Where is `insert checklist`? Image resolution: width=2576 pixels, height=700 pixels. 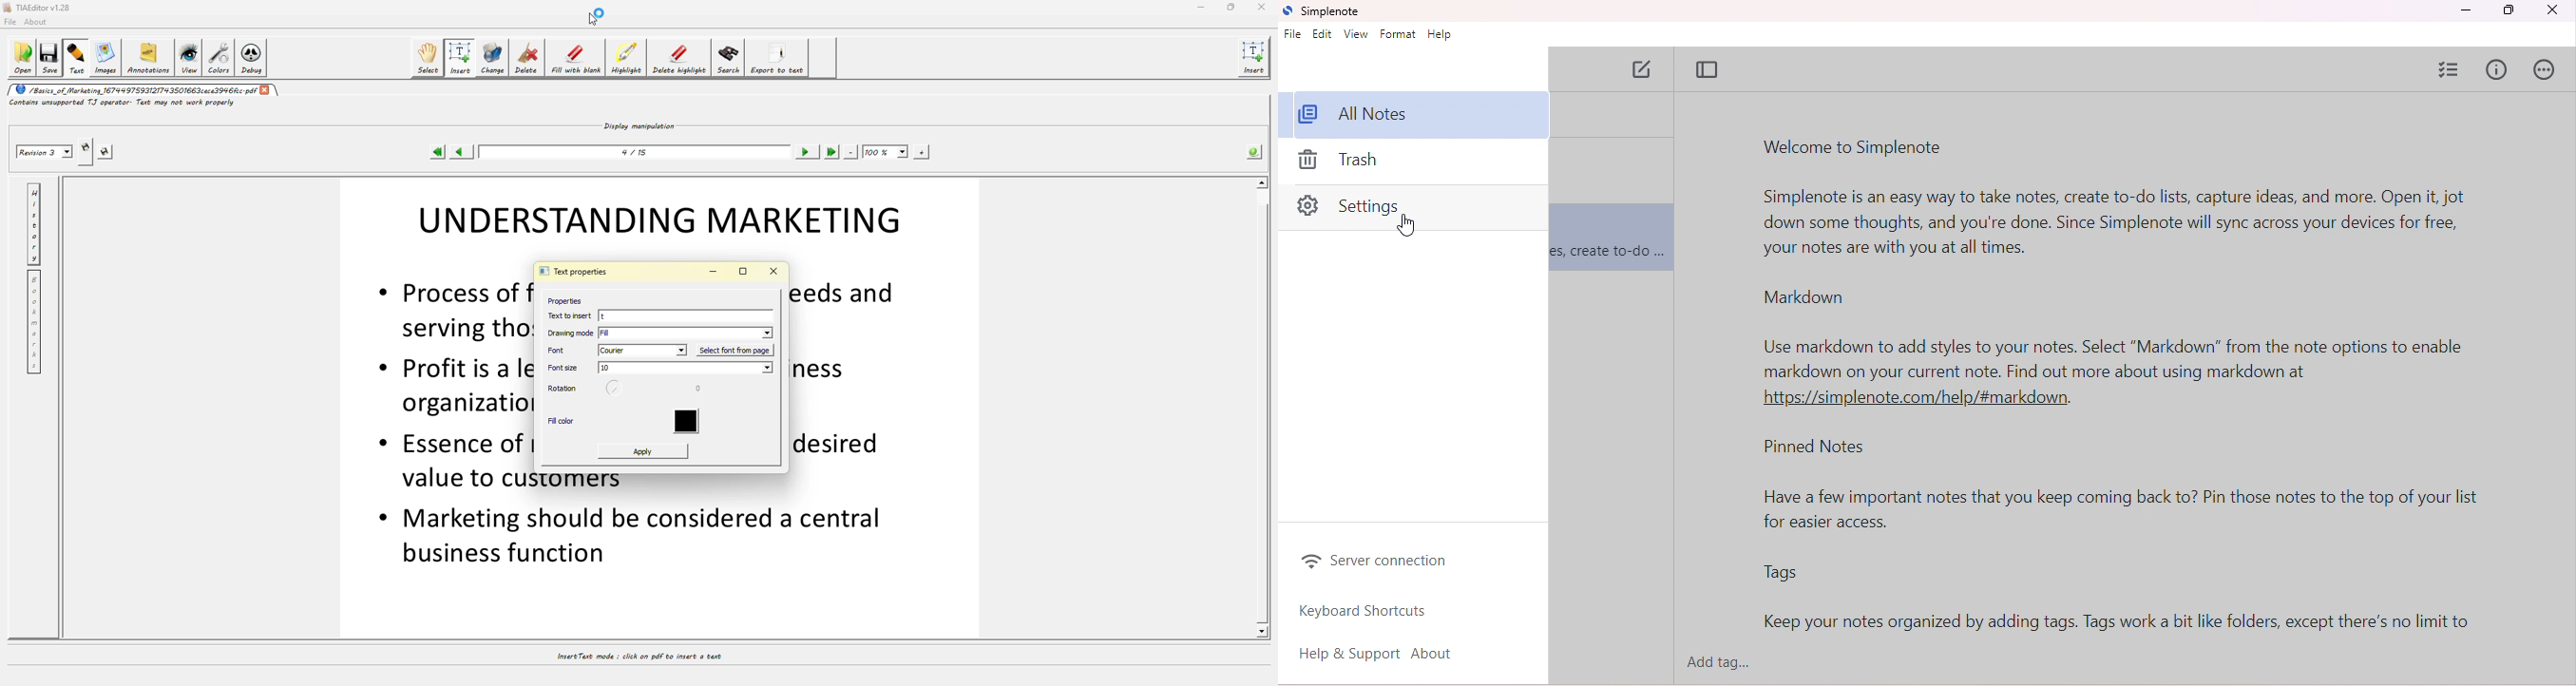 insert checklist is located at coordinates (2451, 68).